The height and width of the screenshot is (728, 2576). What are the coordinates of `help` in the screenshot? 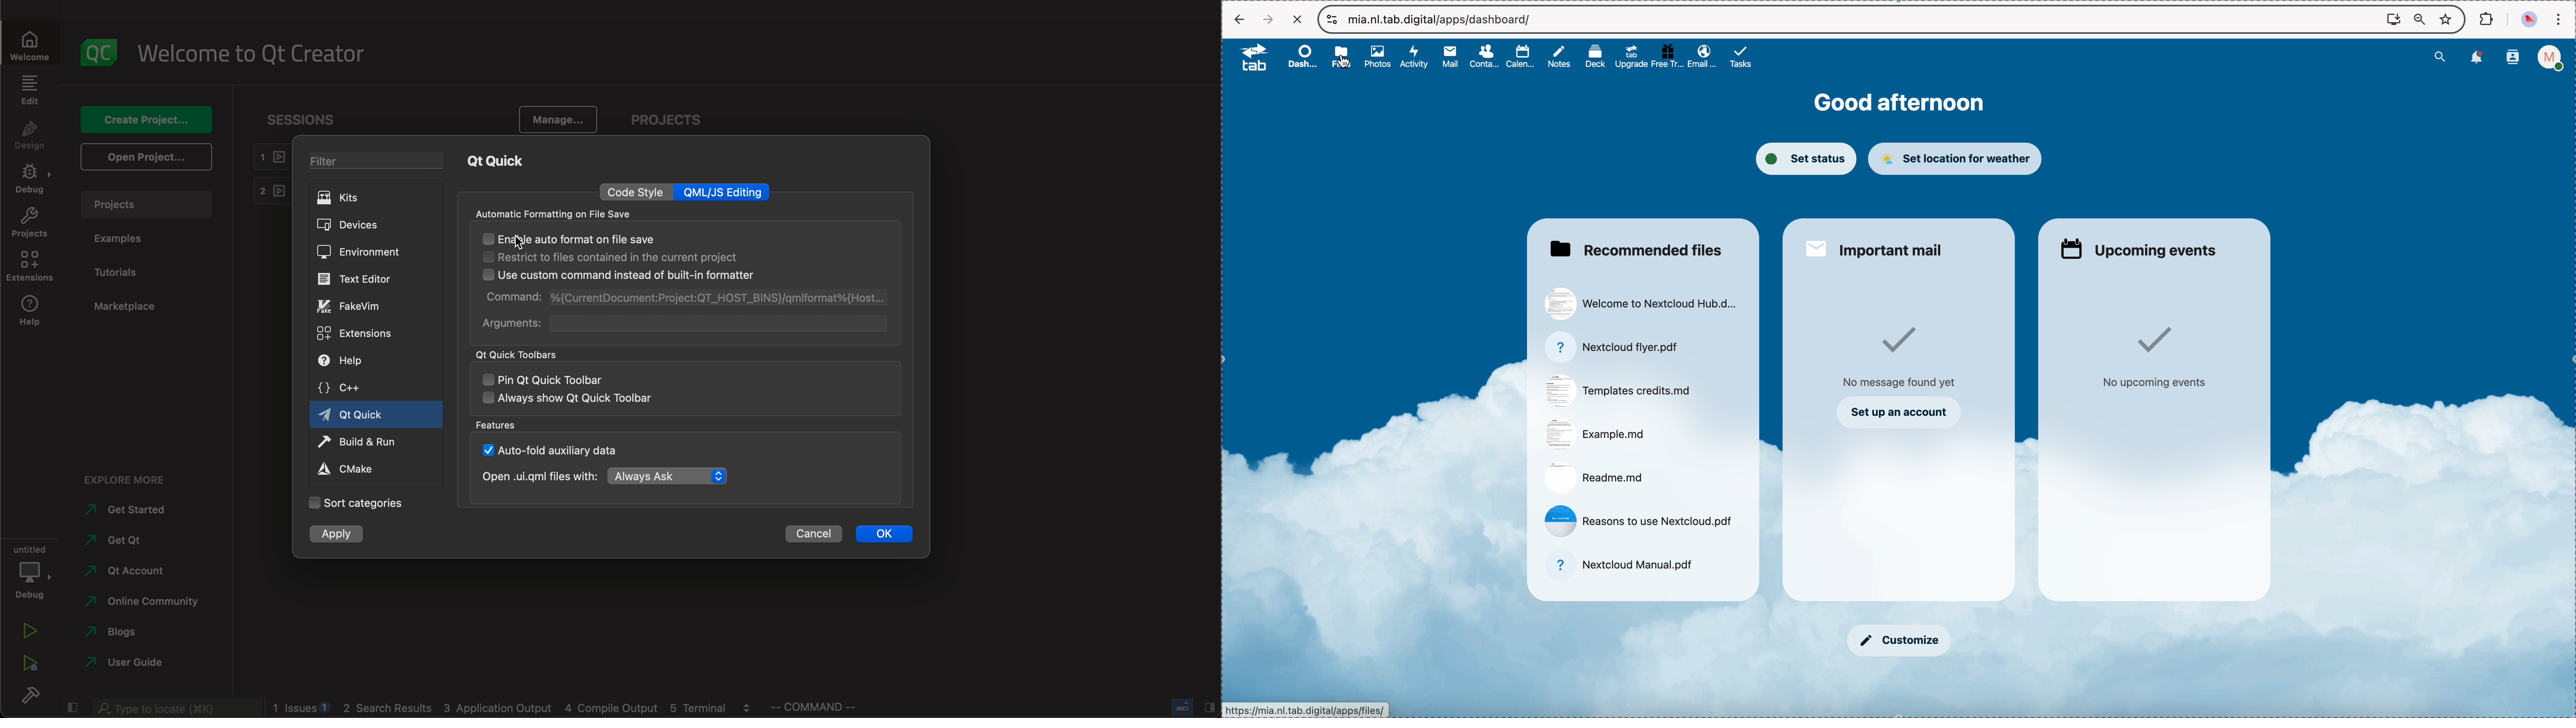 It's located at (349, 360).